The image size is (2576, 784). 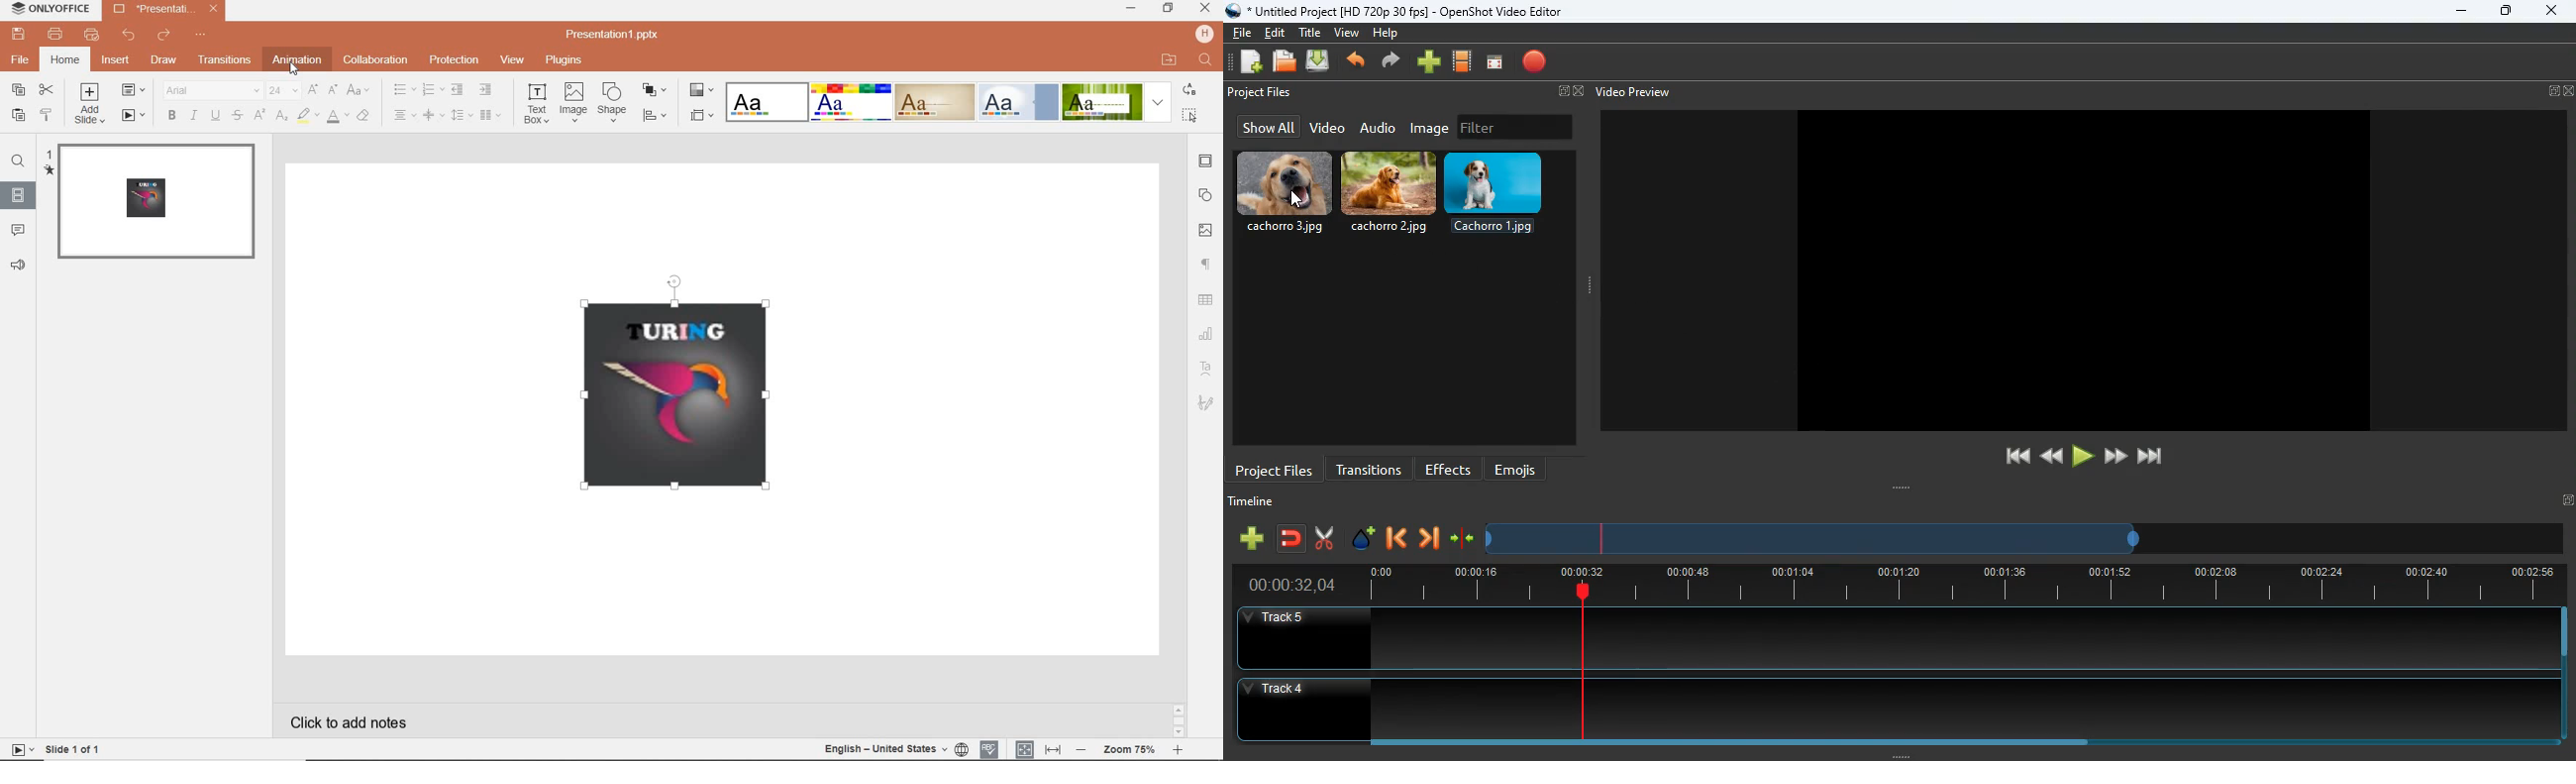 I want to click on effects, so click(x=1449, y=469).